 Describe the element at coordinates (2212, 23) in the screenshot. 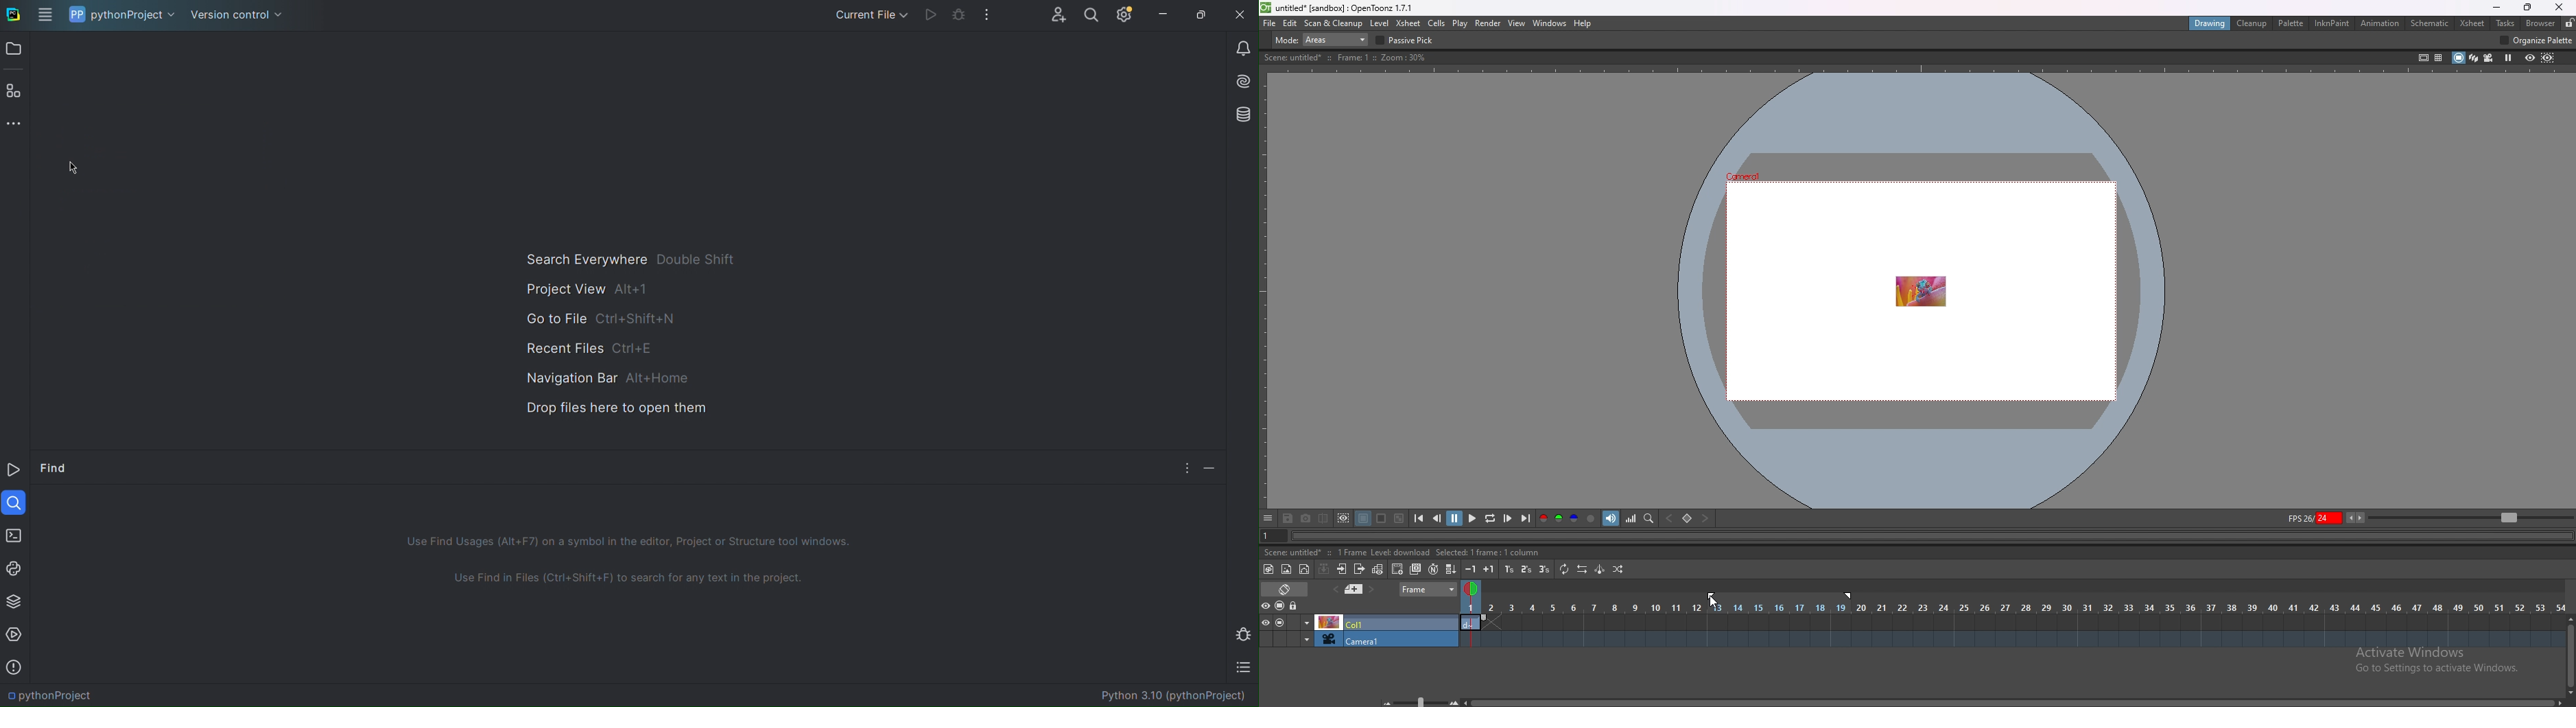

I see `drawing` at that location.